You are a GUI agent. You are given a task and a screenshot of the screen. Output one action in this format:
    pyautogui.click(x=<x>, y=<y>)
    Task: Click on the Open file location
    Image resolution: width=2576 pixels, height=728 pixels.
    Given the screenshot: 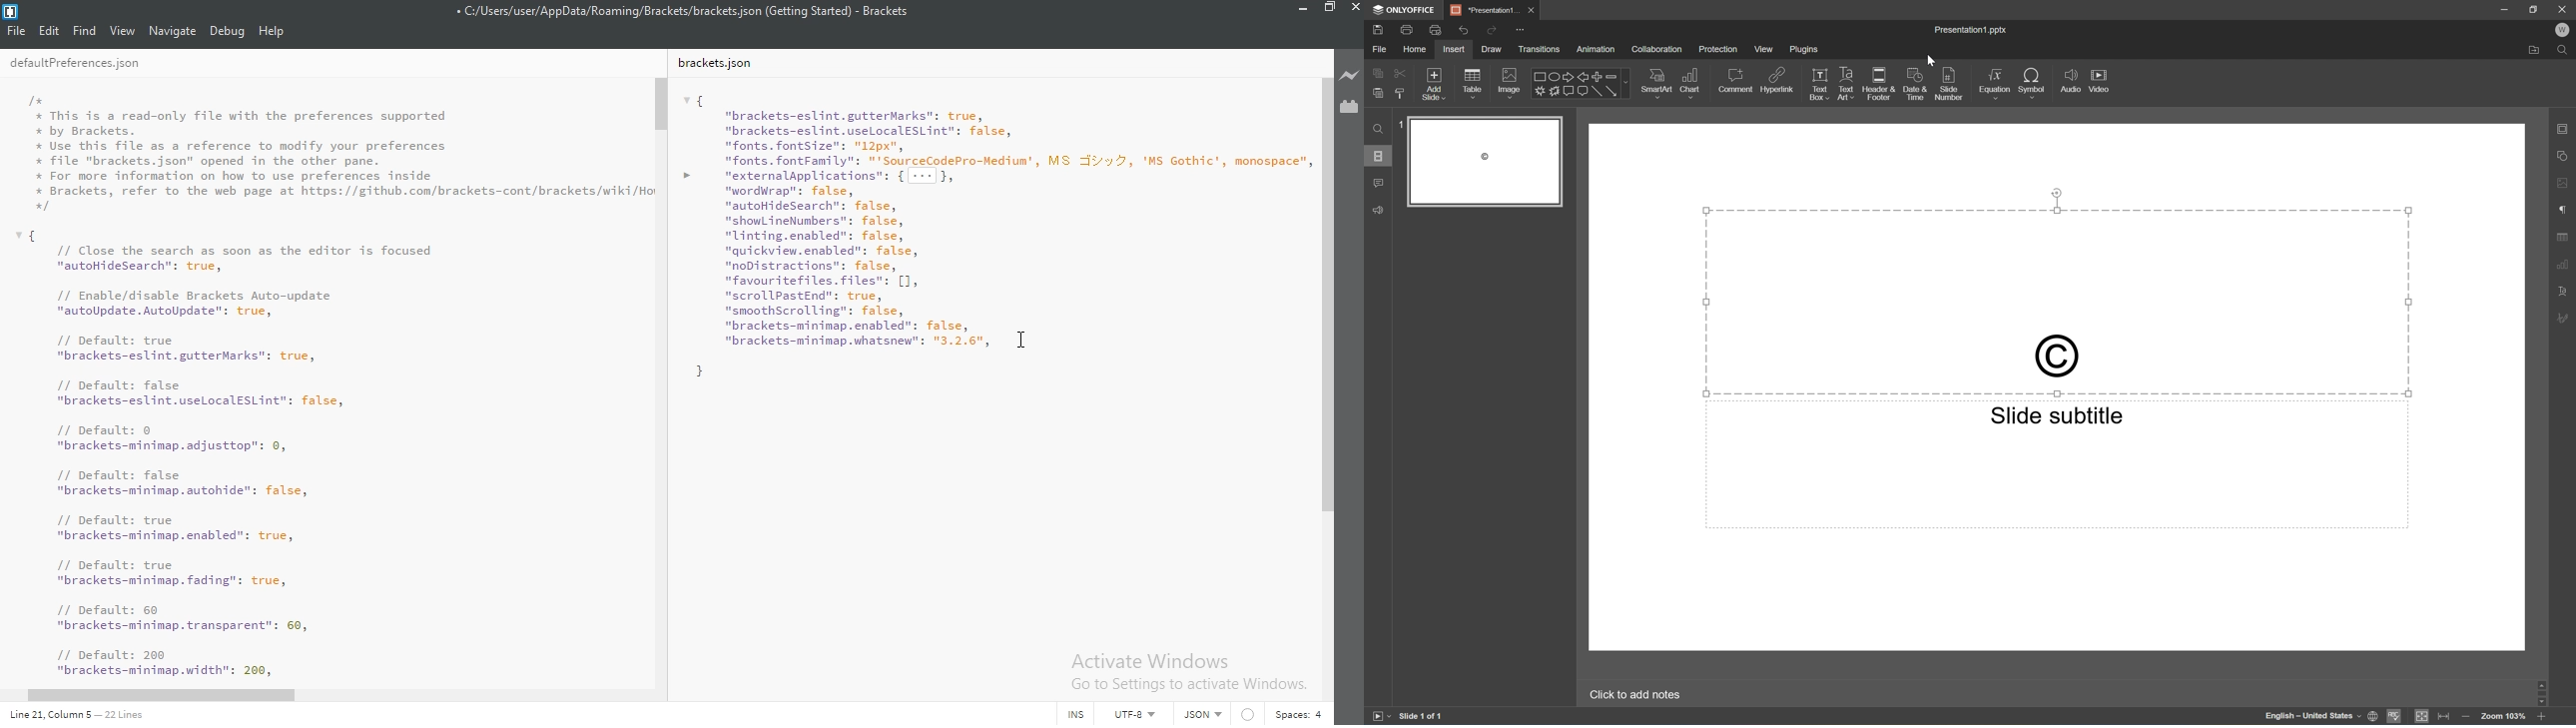 What is the action you would take?
    pyautogui.click(x=2536, y=49)
    